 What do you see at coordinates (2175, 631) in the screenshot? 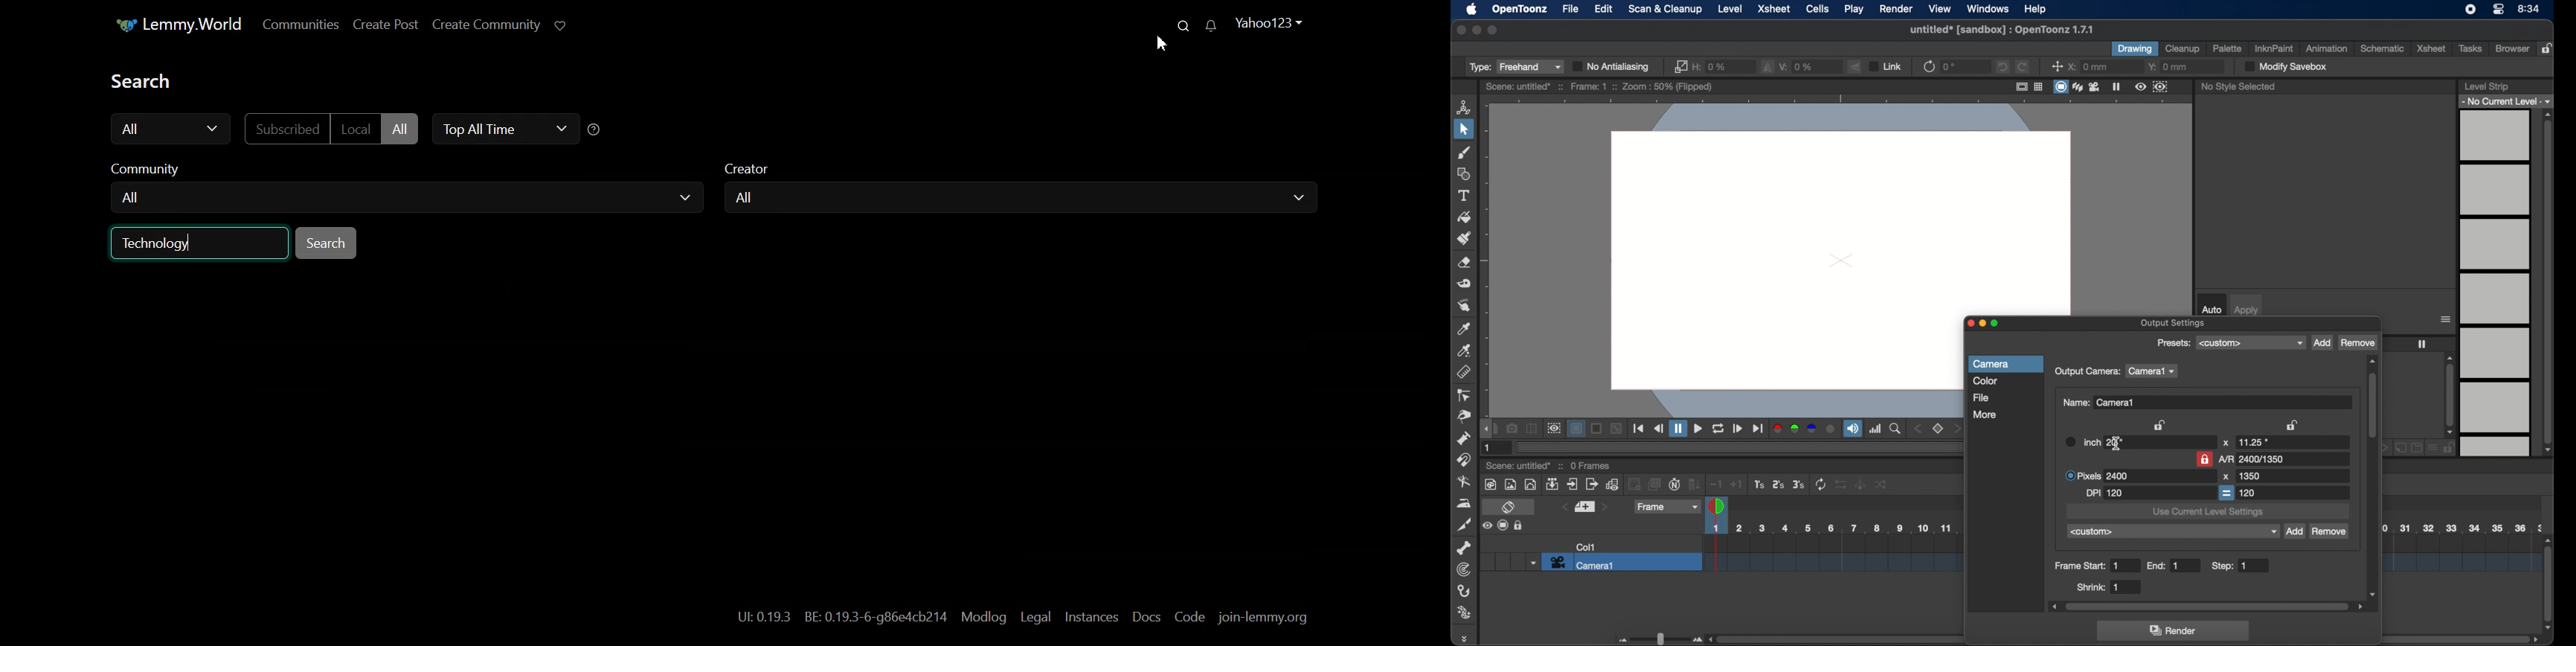
I see `render` at bounding box center [2175, 631].